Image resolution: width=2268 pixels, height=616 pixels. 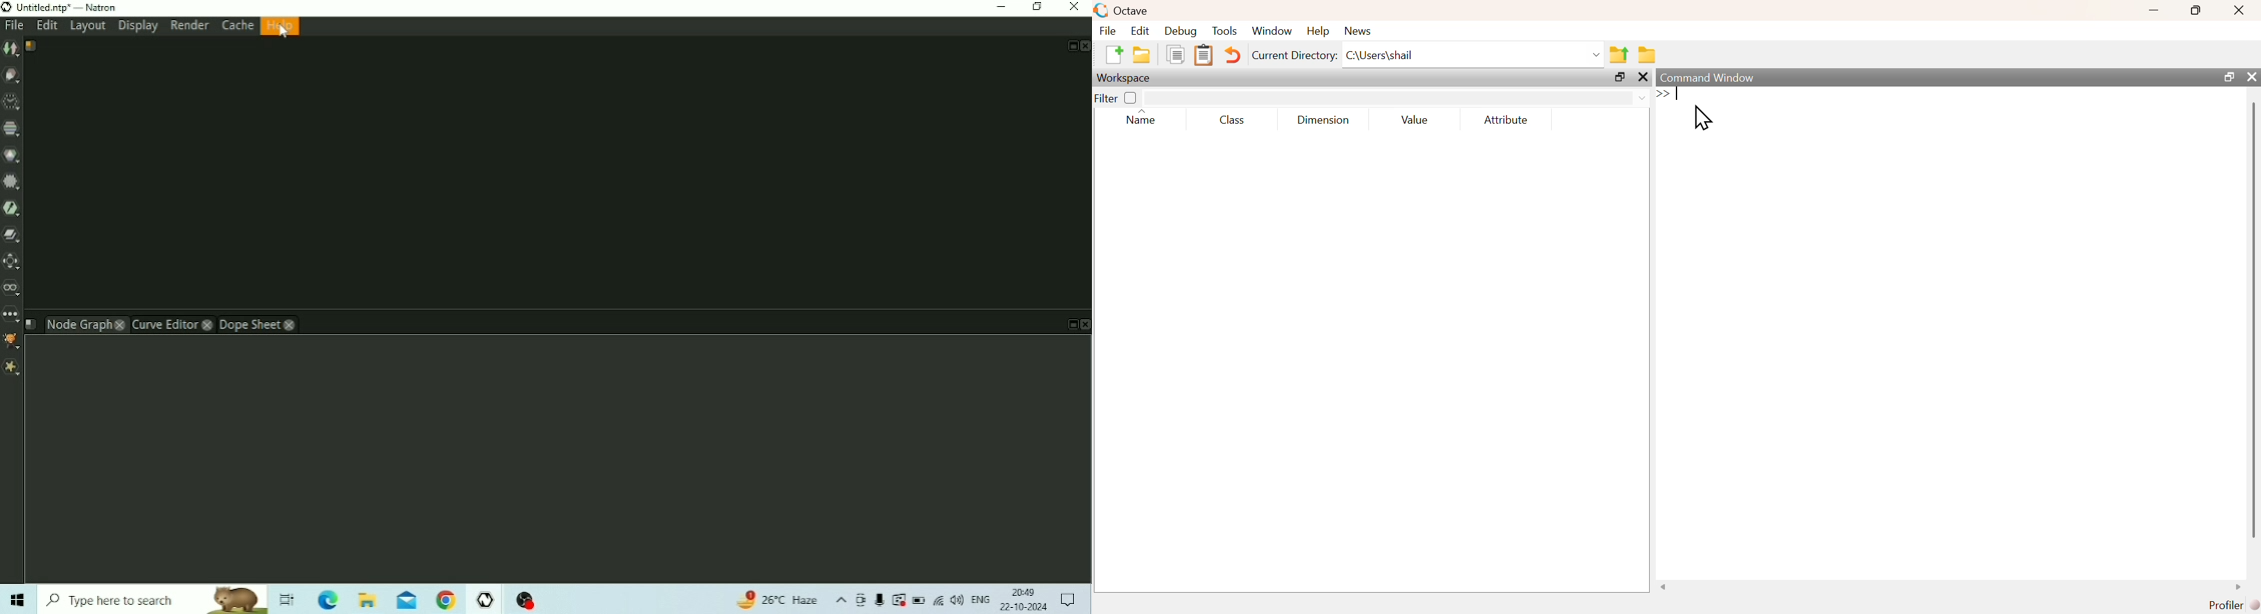 I want to click on cursor, so click(x=1703, y=117).